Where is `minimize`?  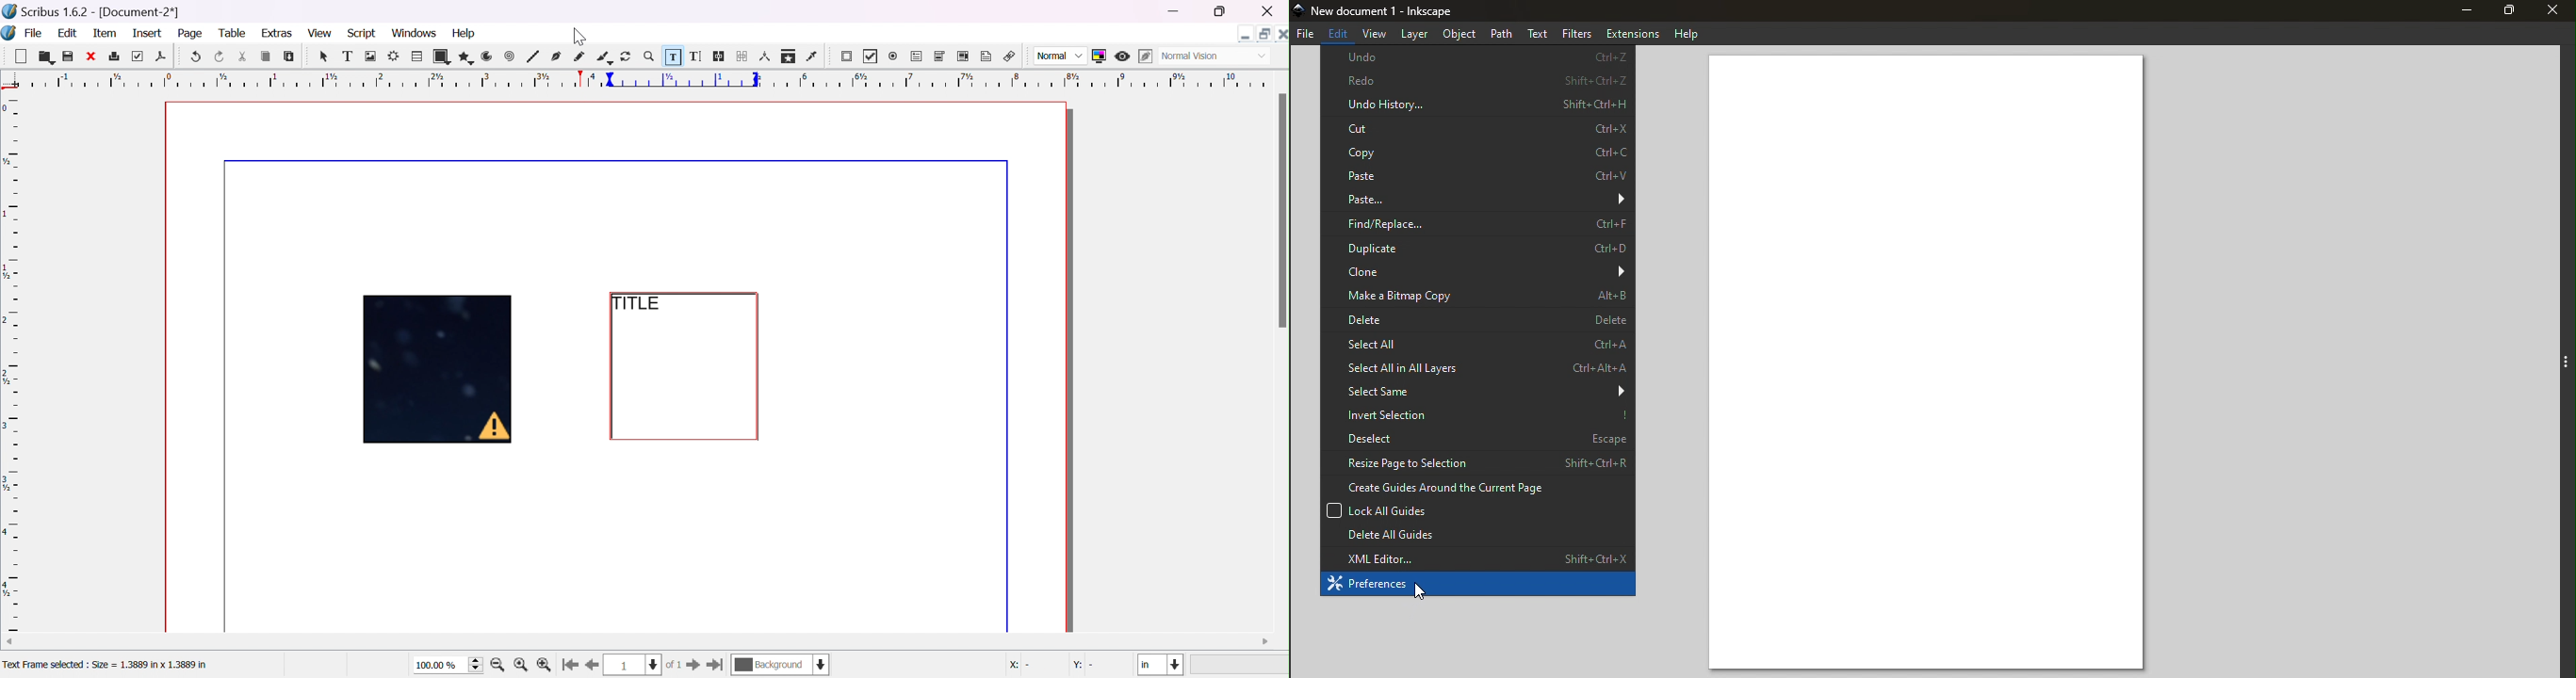 minimize is located at coordinates (1177, 12).